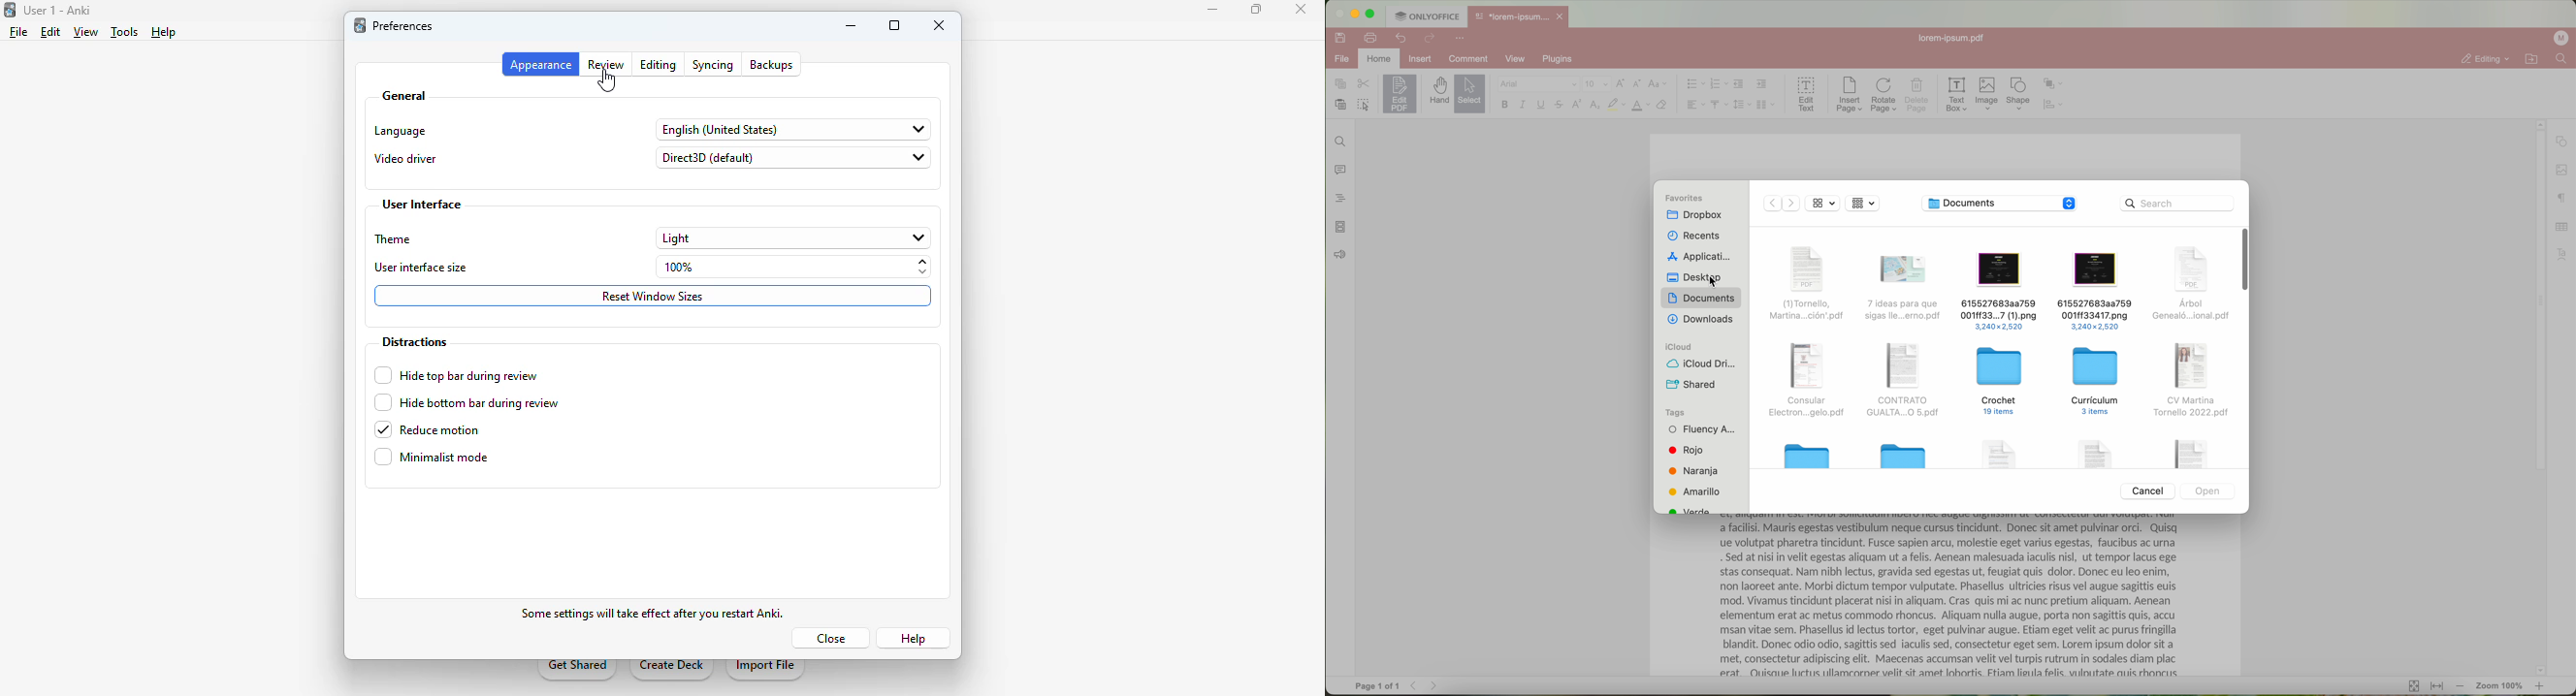  I want to click on editing, so click(659, 65).